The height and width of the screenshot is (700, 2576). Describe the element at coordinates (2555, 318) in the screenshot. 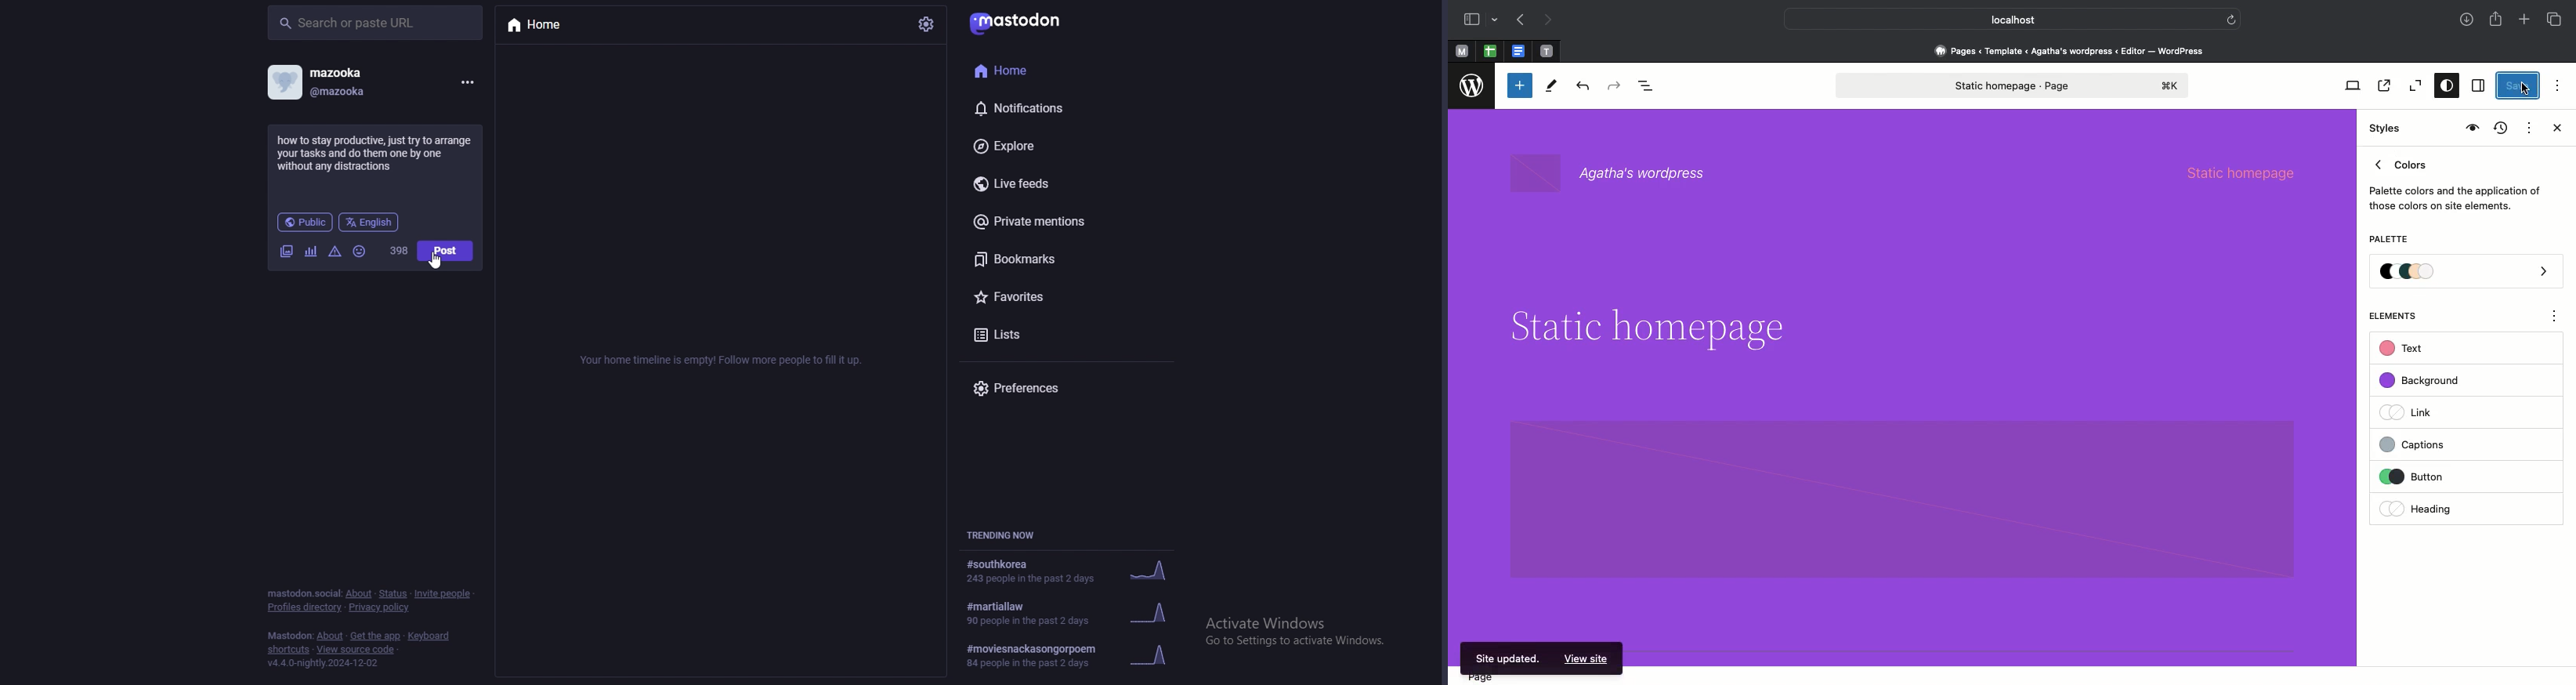

I see `options` at that location.